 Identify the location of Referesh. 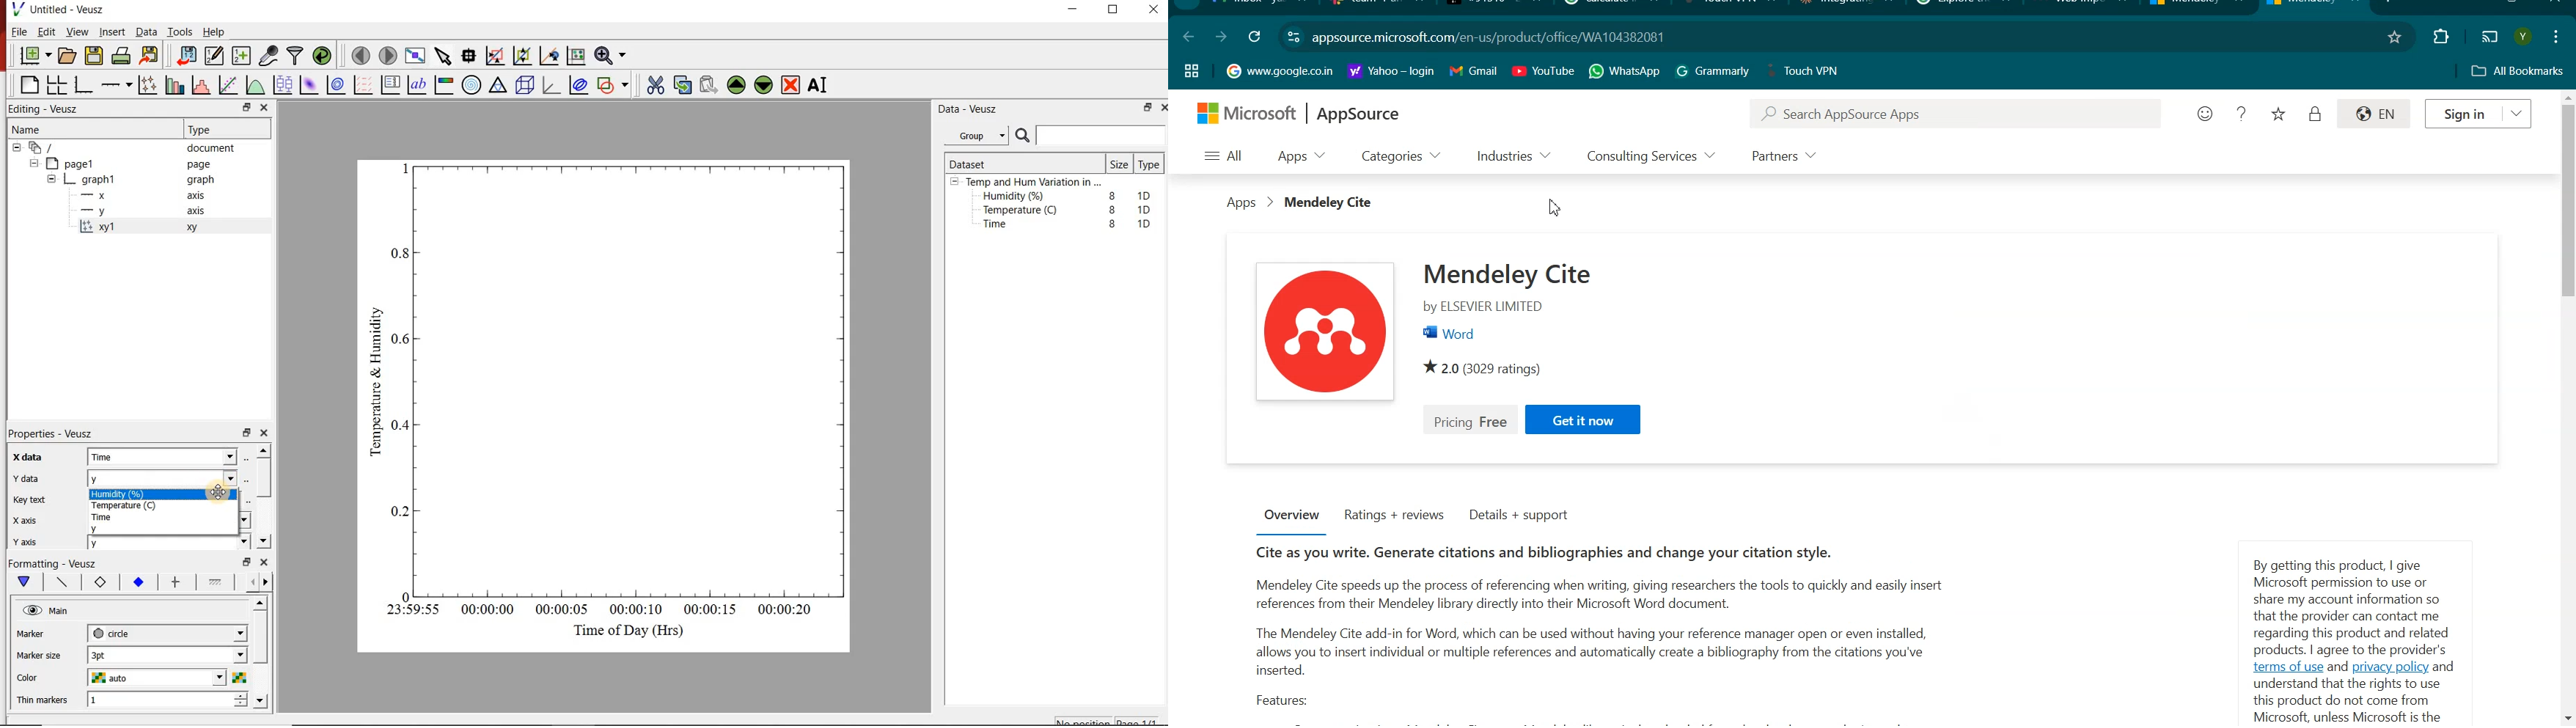
(1253, 37).